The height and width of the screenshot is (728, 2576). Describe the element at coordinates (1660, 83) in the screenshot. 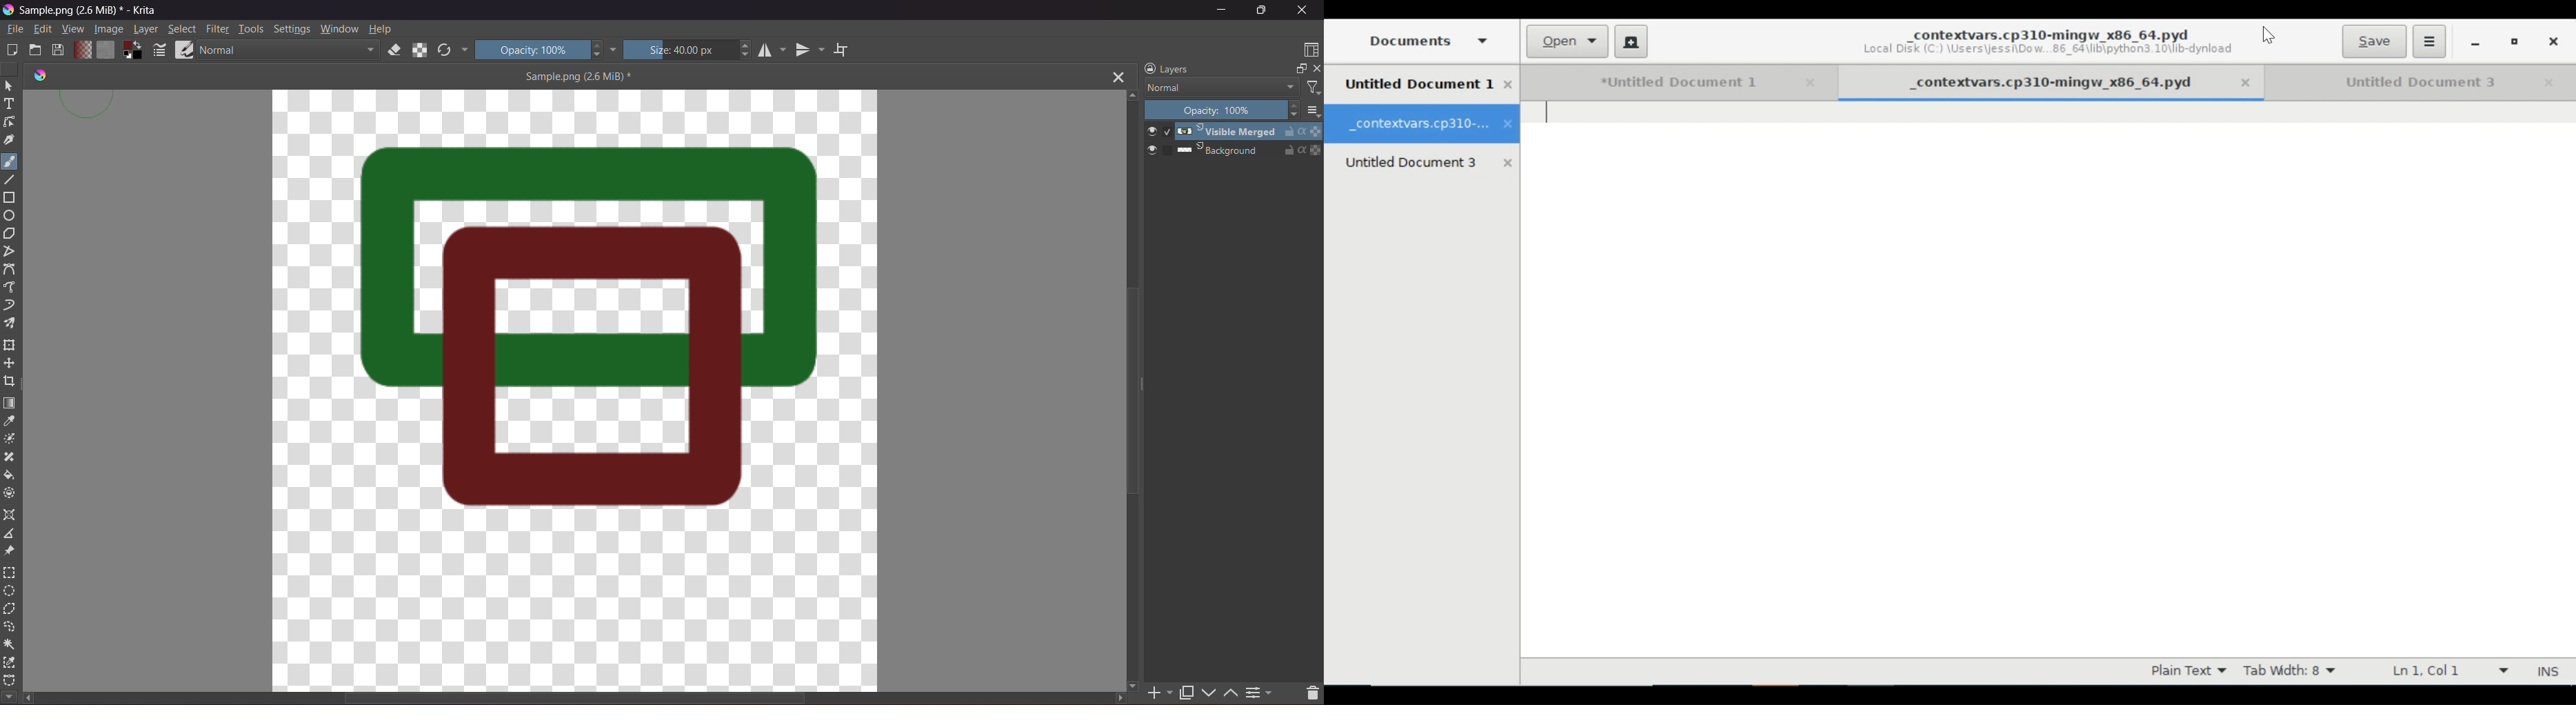

I see `Untitled Document 1` at that location.